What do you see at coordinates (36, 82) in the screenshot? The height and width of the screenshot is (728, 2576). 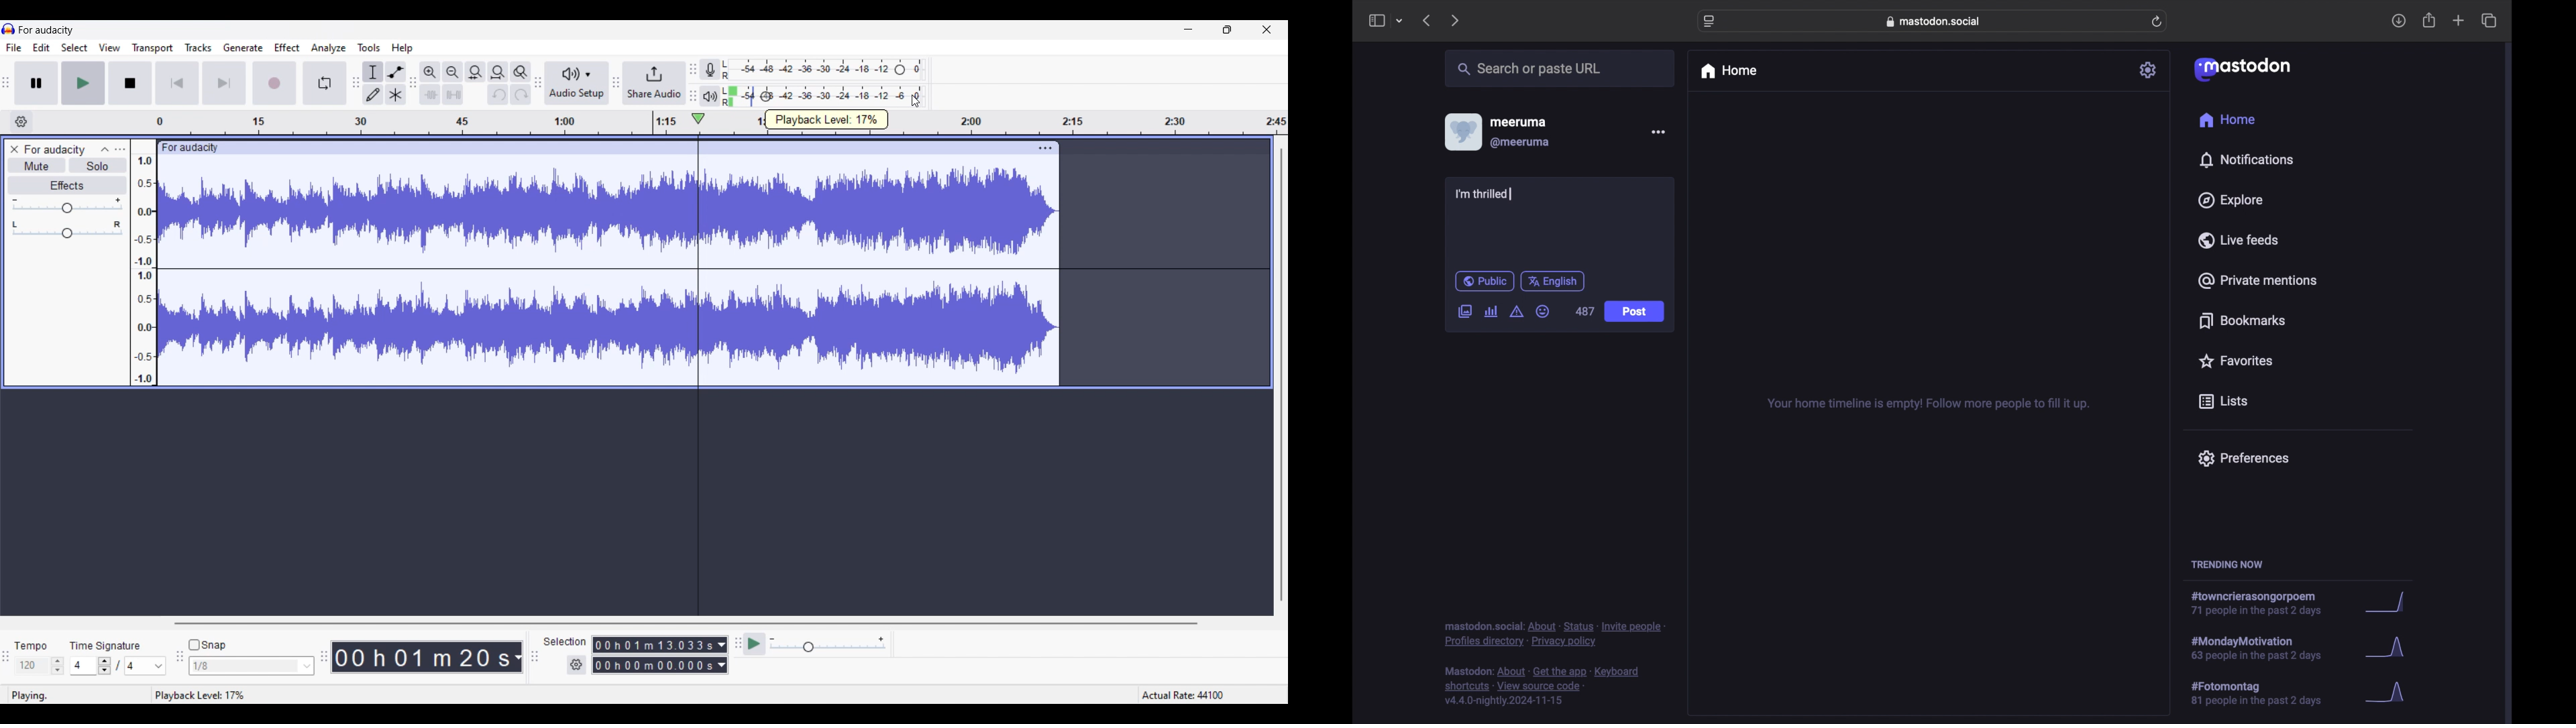 I see `Pause` at bounding box center [36, 82].